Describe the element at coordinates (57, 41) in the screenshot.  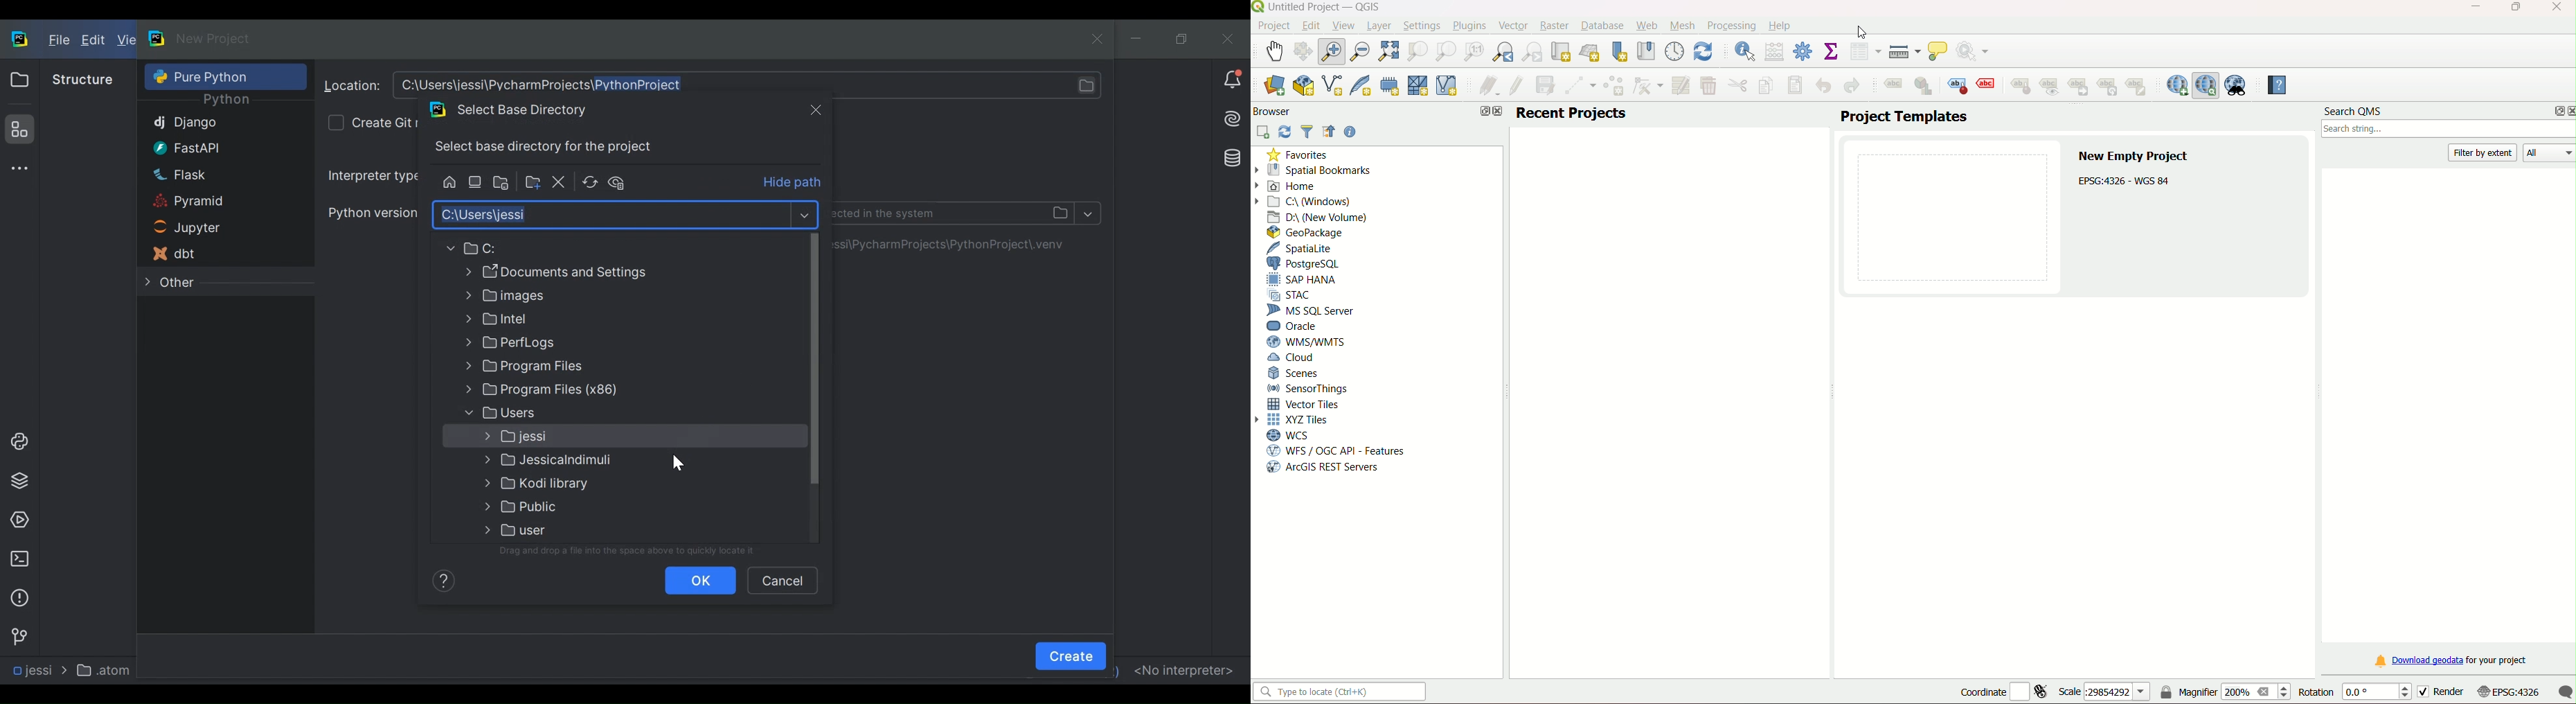
I see `File` at that location.